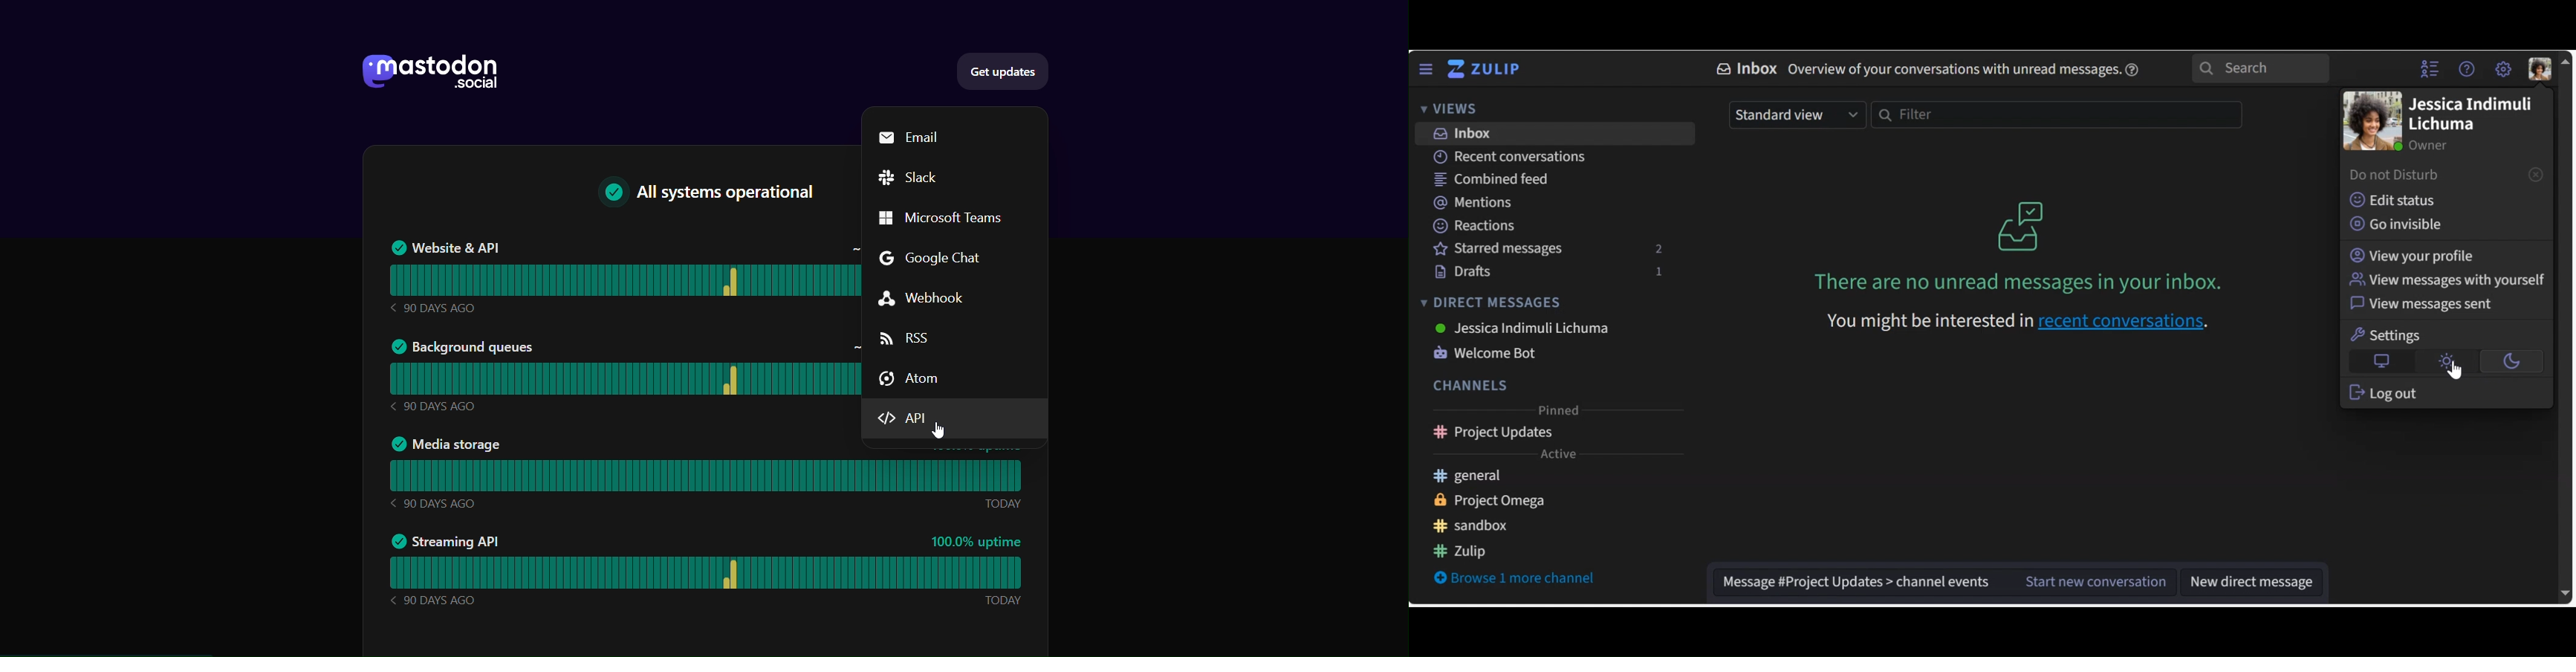 This screenshot has width=2576, height=672. What do you see at coordinates (2382, 362) in the screenshot?
I see `Automatic theme` at bounding box center [2382, 362].